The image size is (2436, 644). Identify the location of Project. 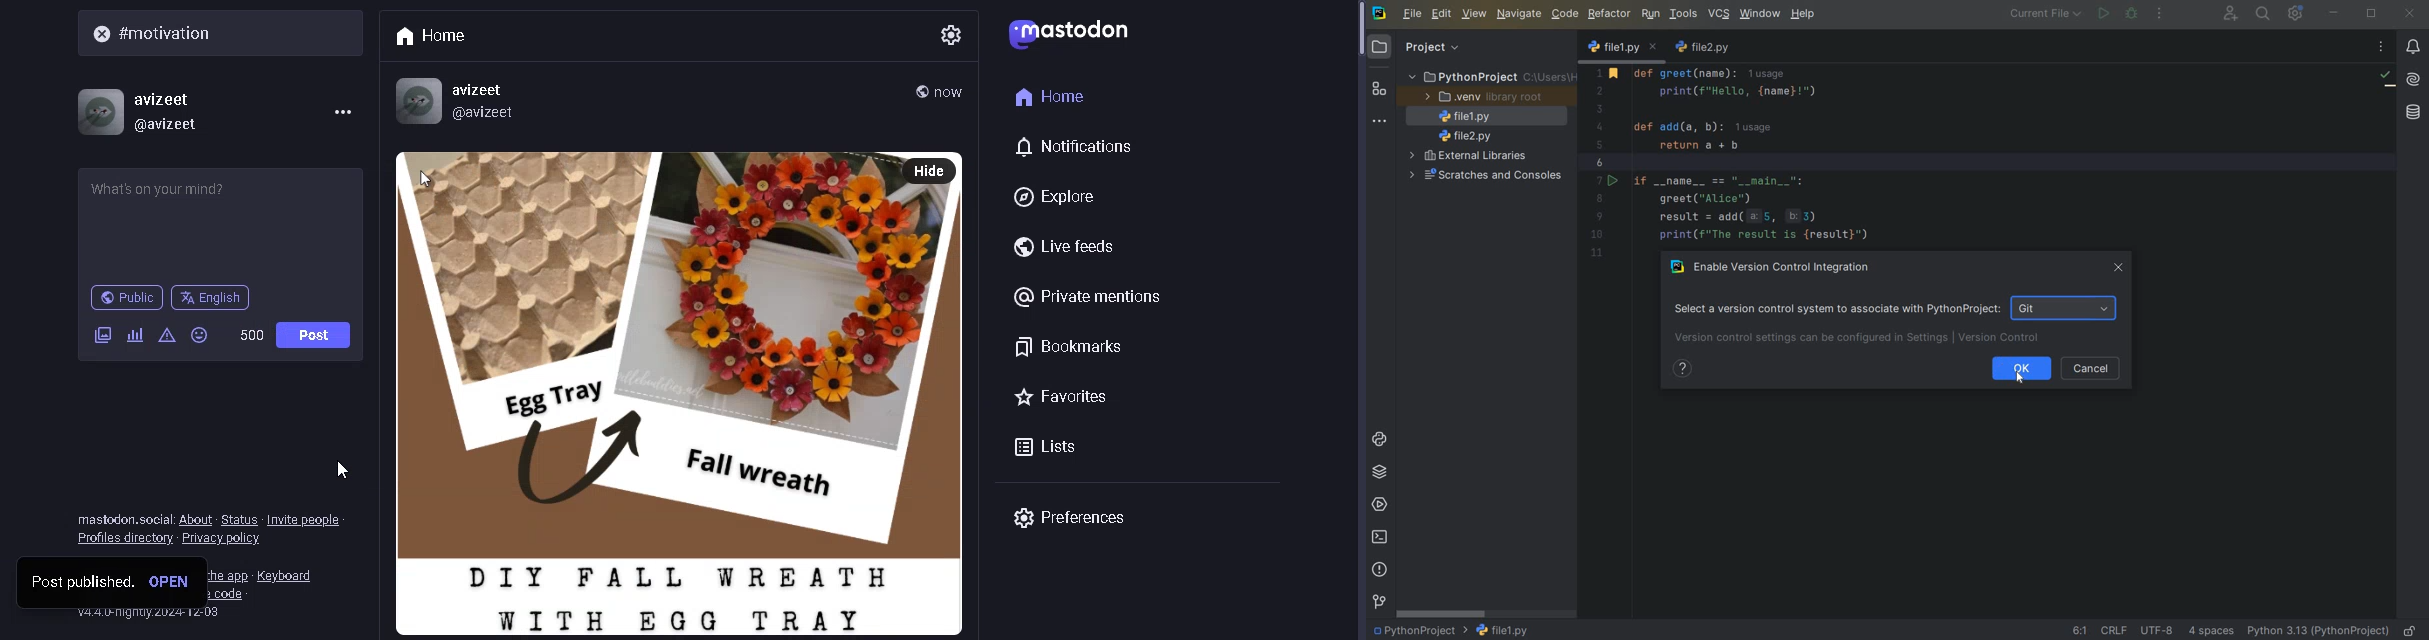
(1432, 48).